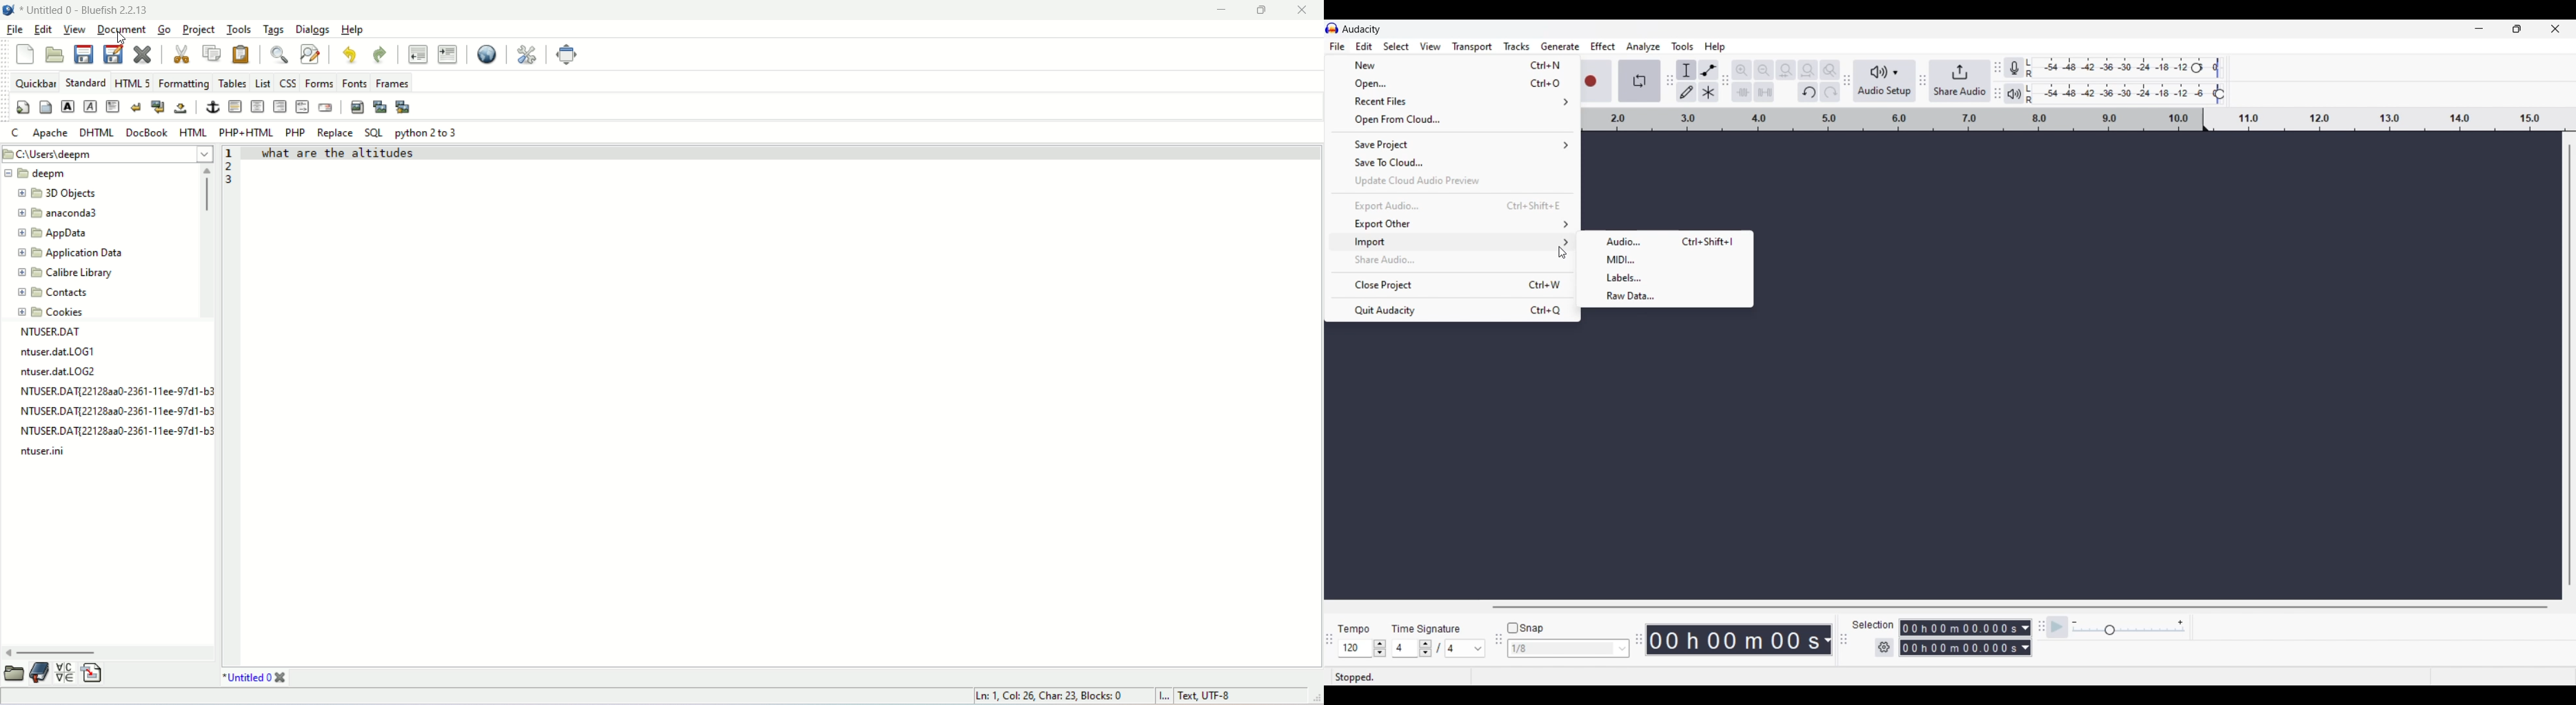 Image resolution: width=2576 pixels, height=728 pixels. Describe the element at coordinates (303, 106) in the screenshot. I see `HTML comment` at that location.